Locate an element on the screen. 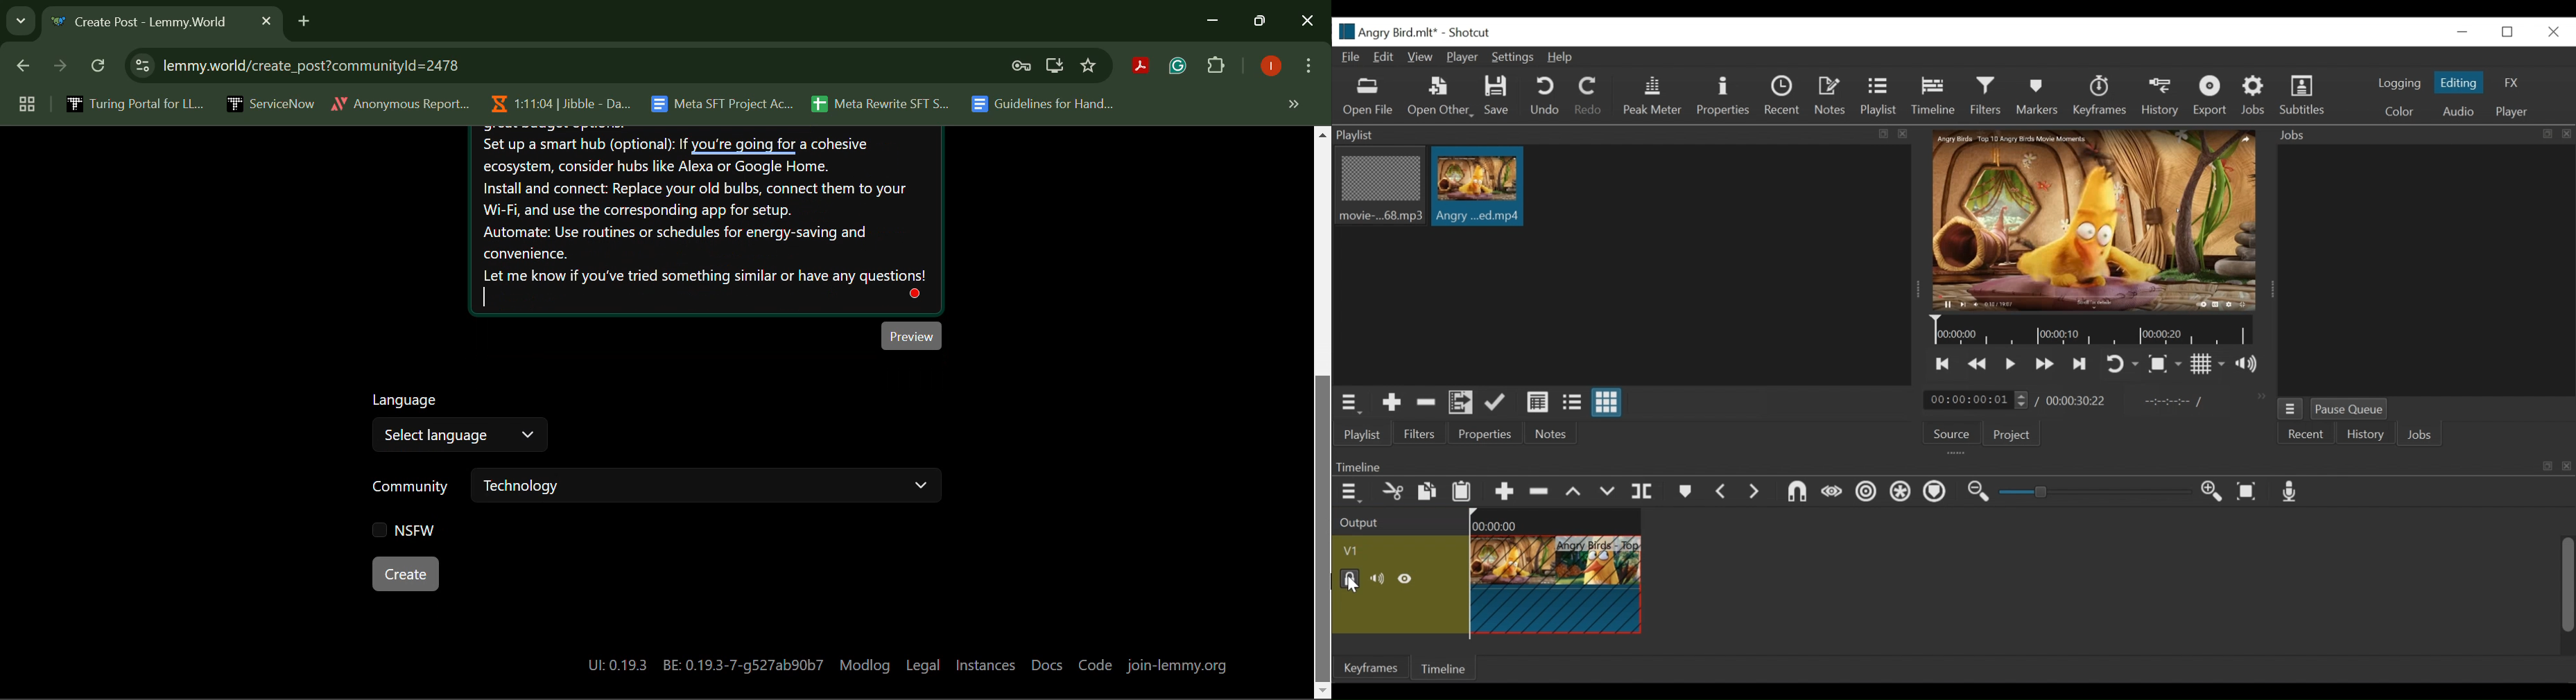  Cut is located at coordinates (1392, 493).